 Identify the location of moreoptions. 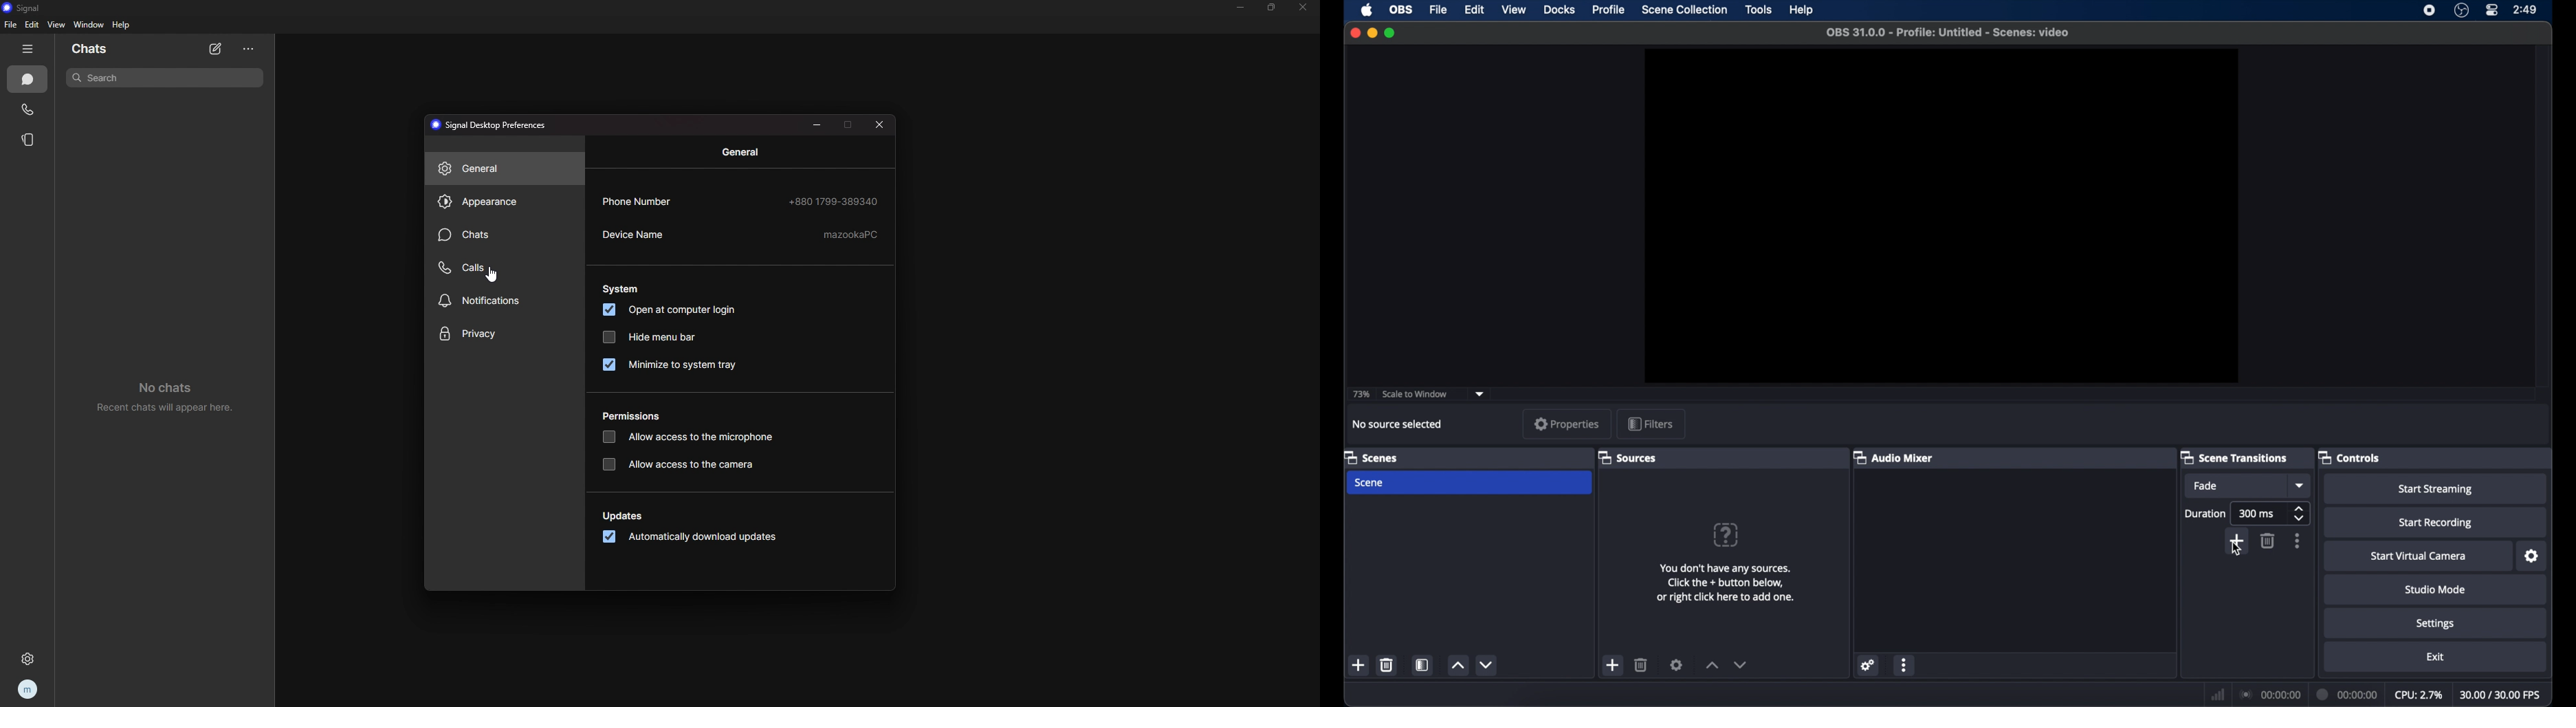
(2298, 541).